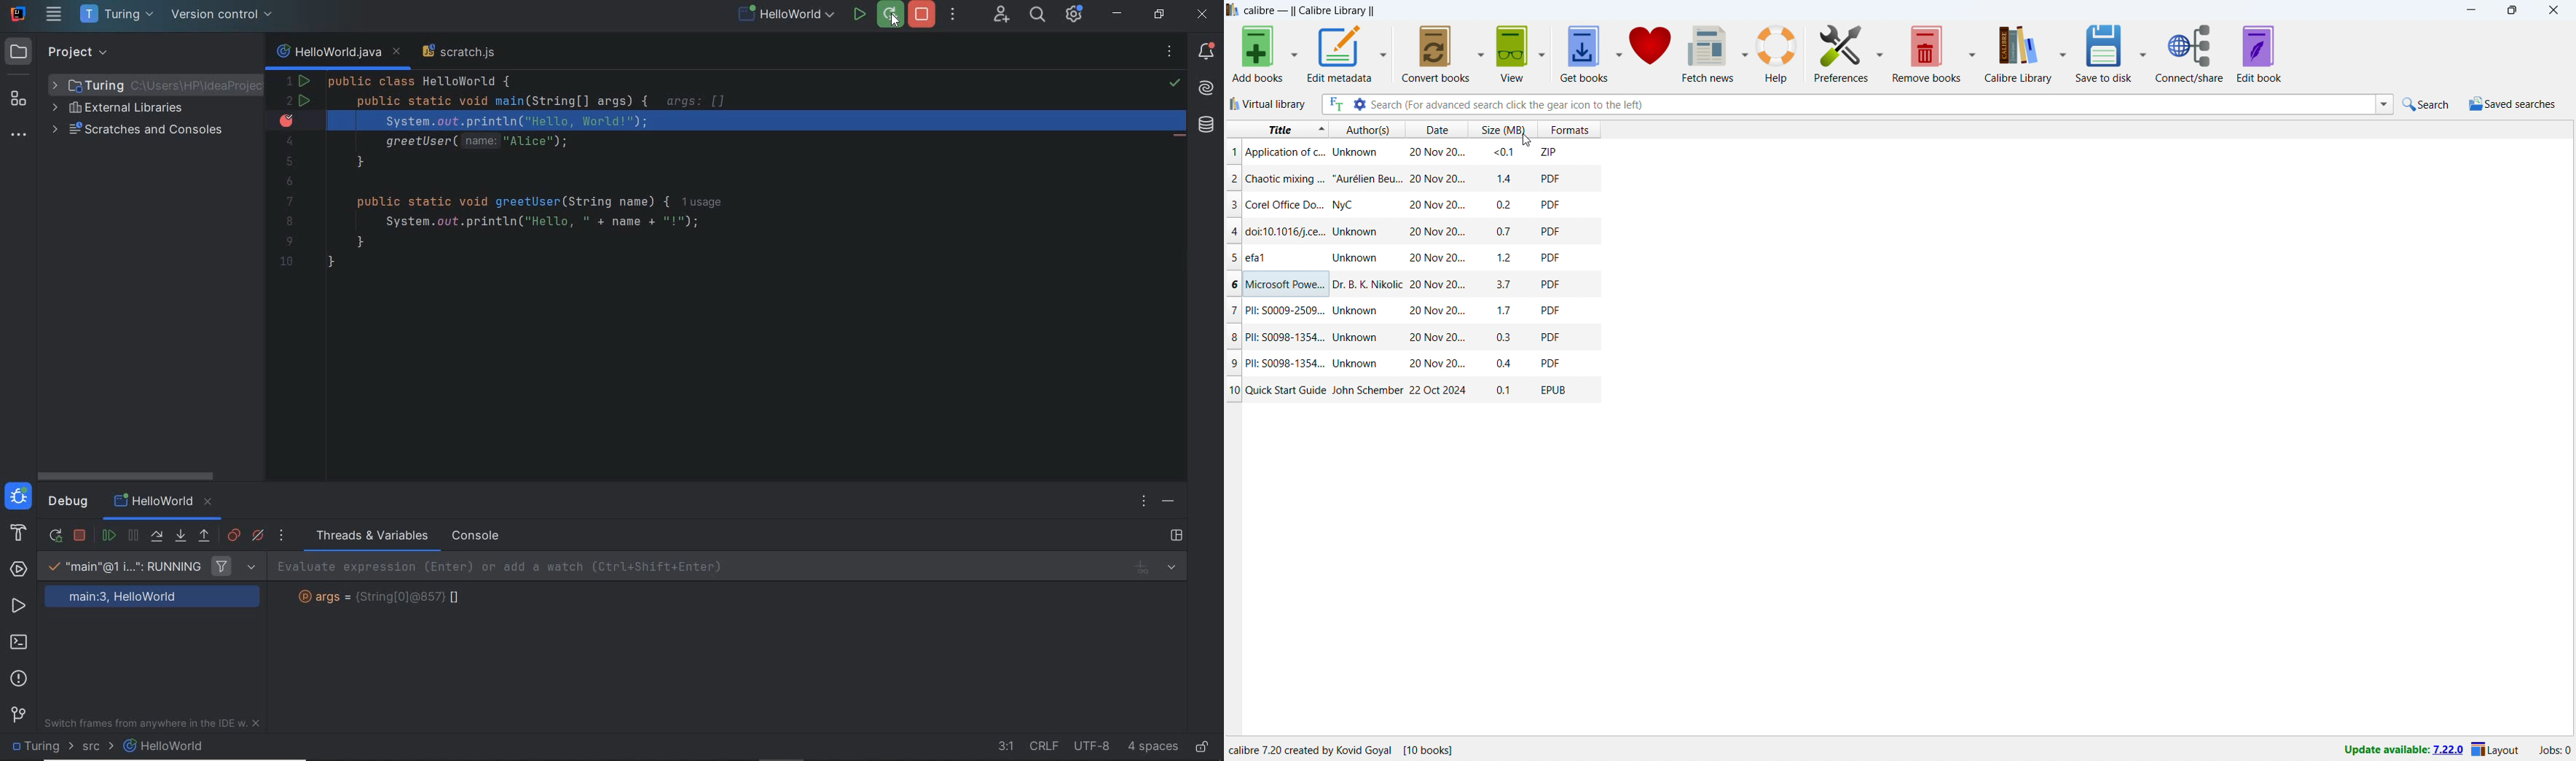 The width and height of the screenshot is (2576, 784). Describe the element at coordinates (1285, 153) in the screenshot. I see `title` at that location.